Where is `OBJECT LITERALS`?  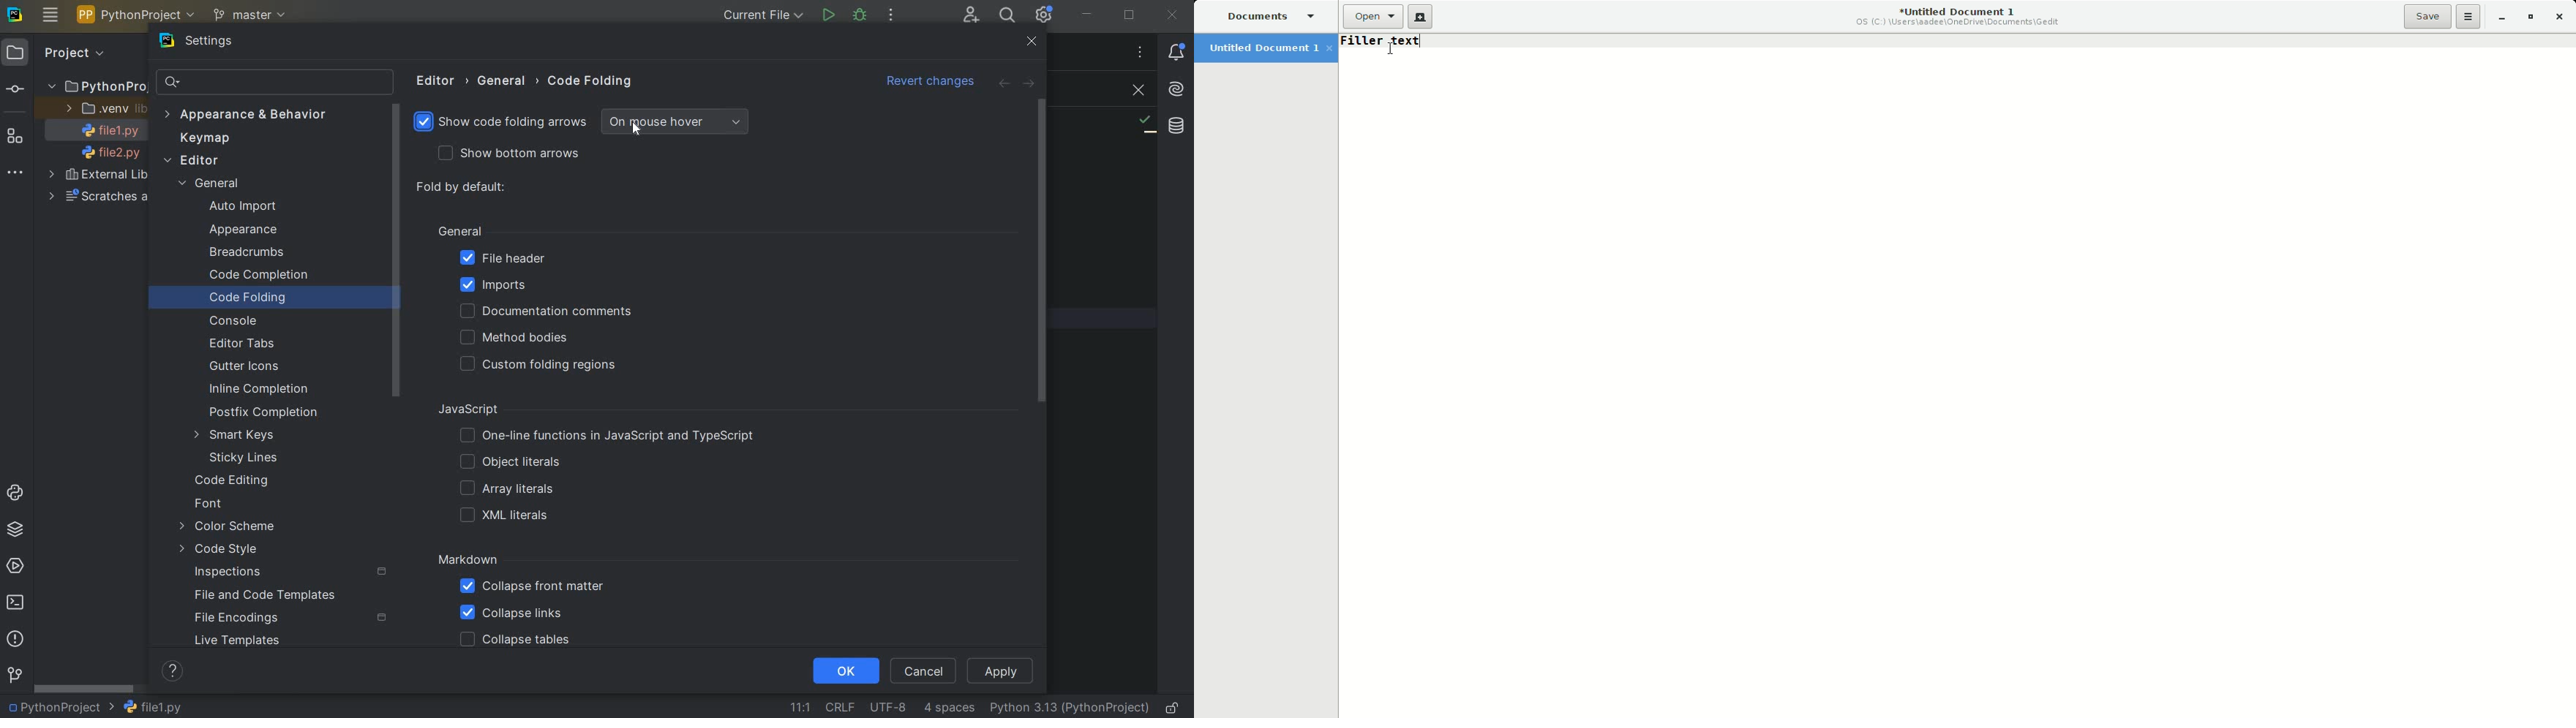 OBJECT LITERALS is located at coordinates (507, 463).